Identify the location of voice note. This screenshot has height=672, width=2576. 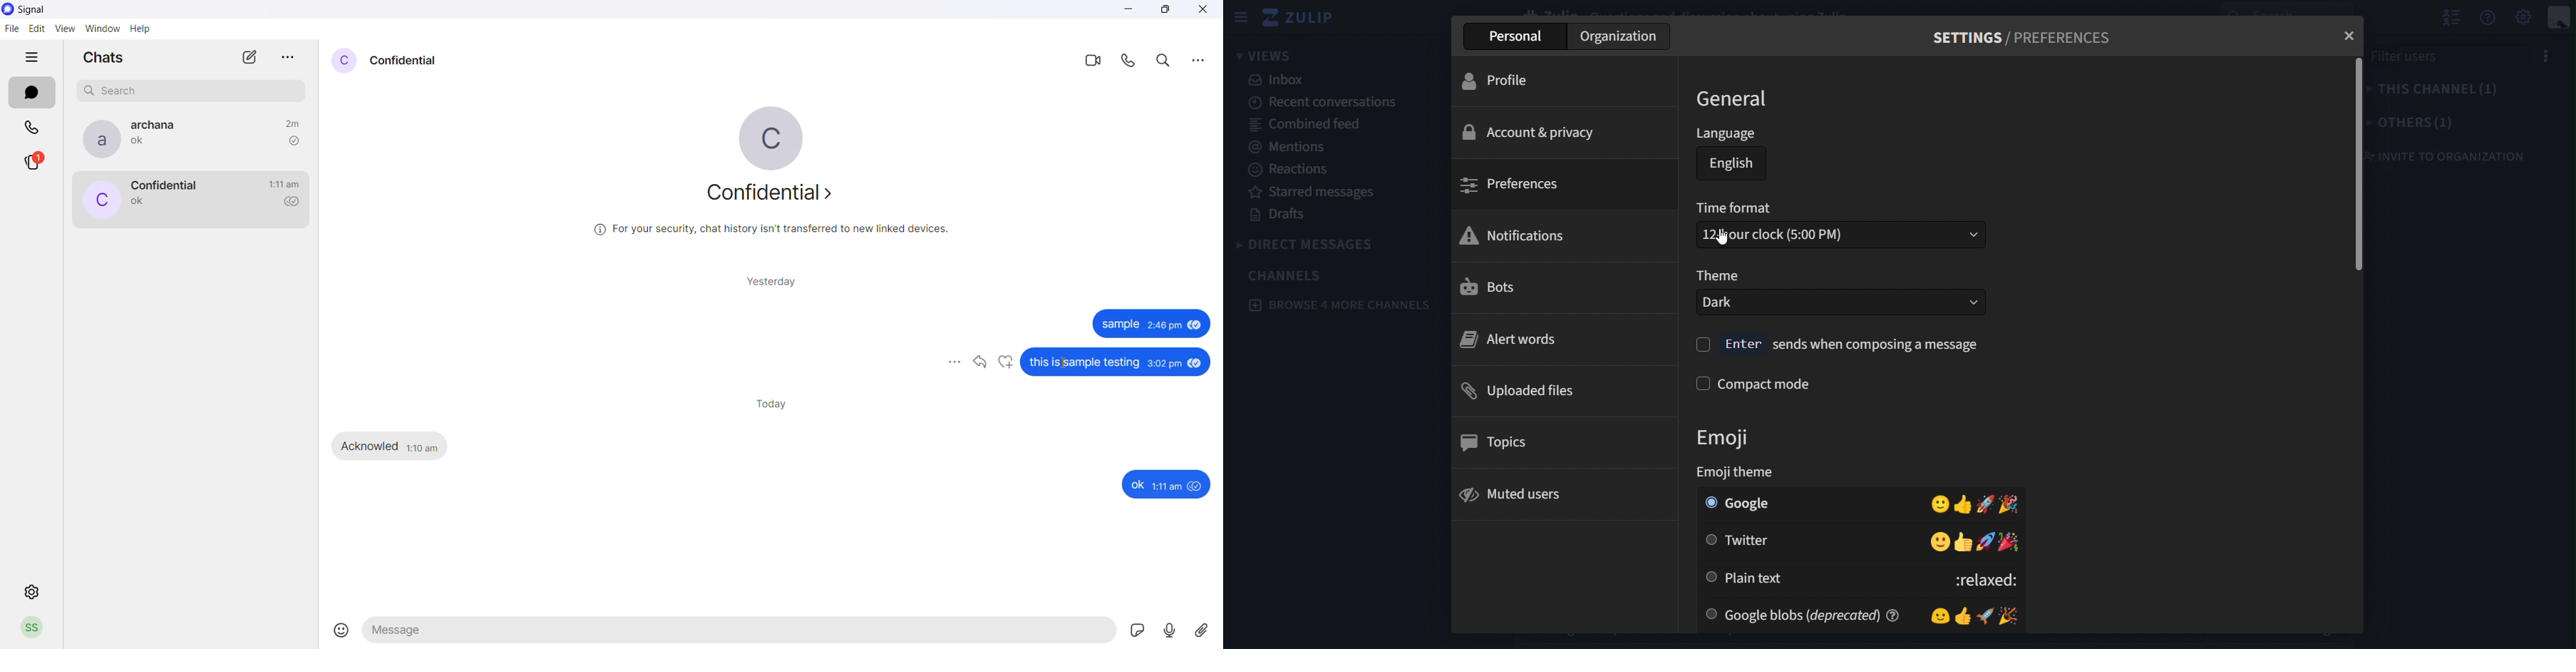
(1172, 631).